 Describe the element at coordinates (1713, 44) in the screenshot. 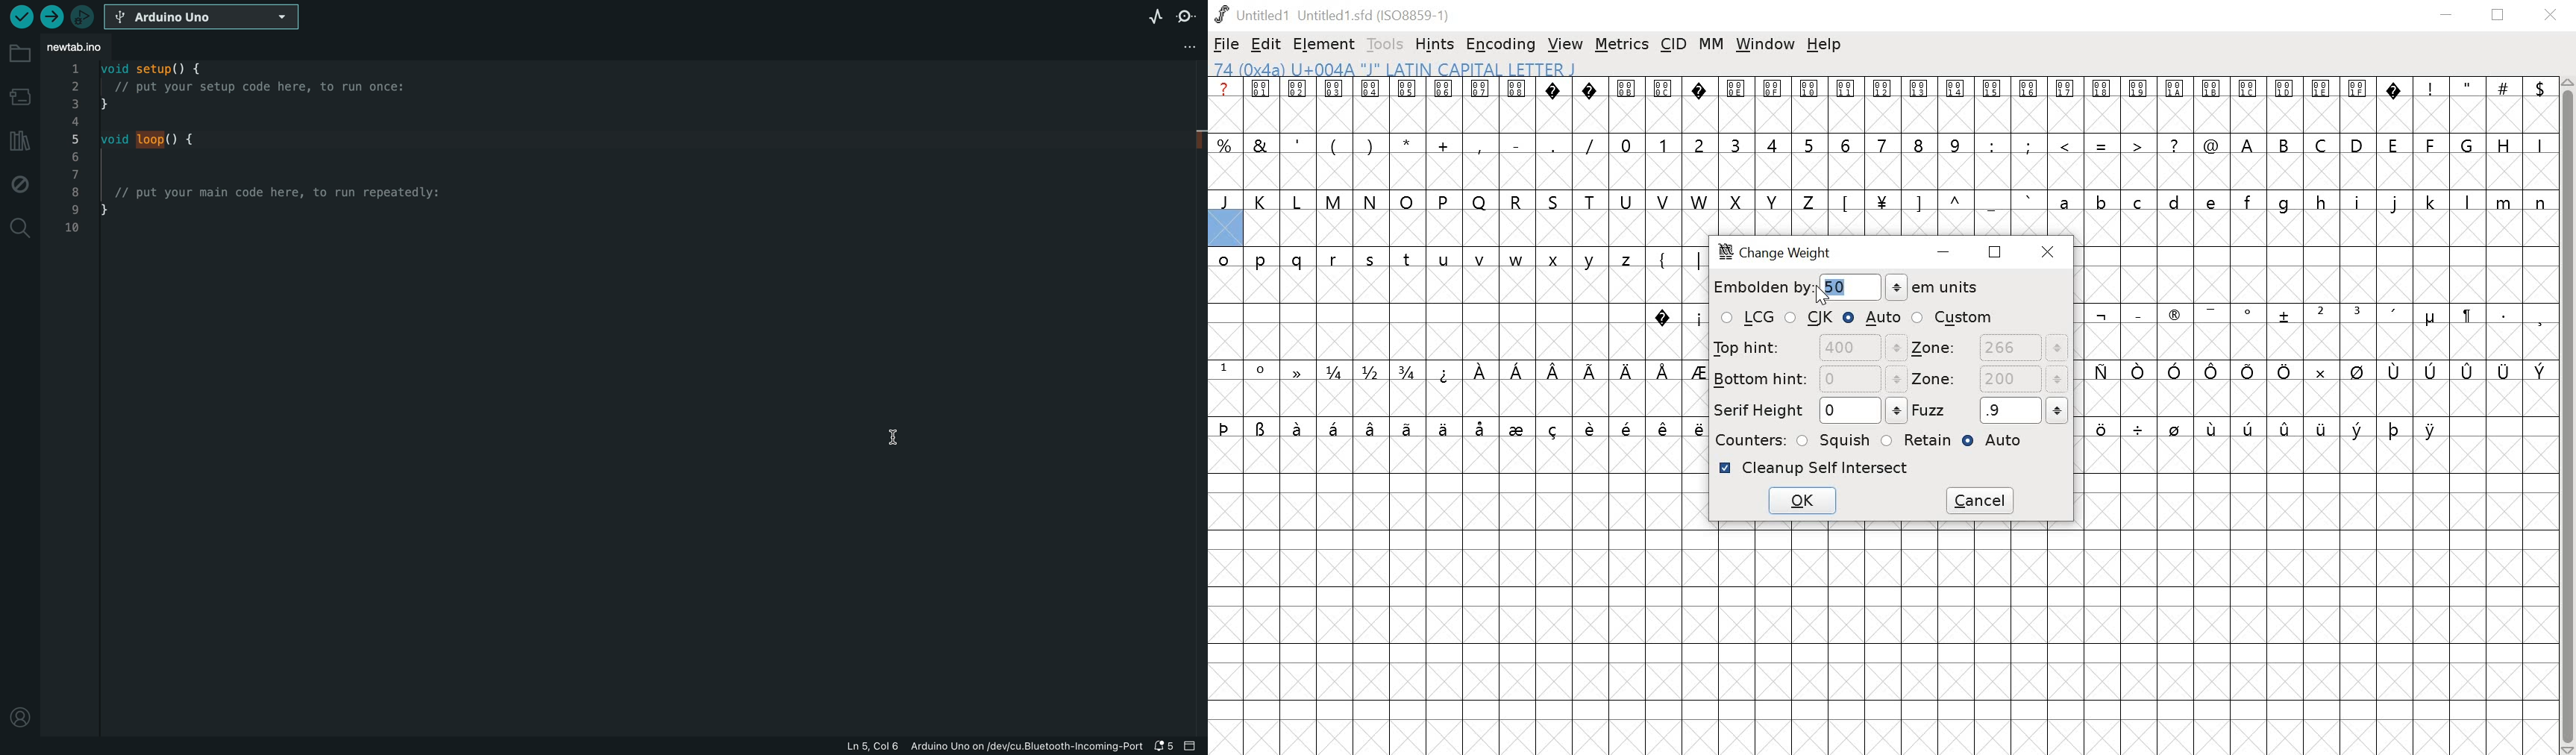

I see `MM` at that location.